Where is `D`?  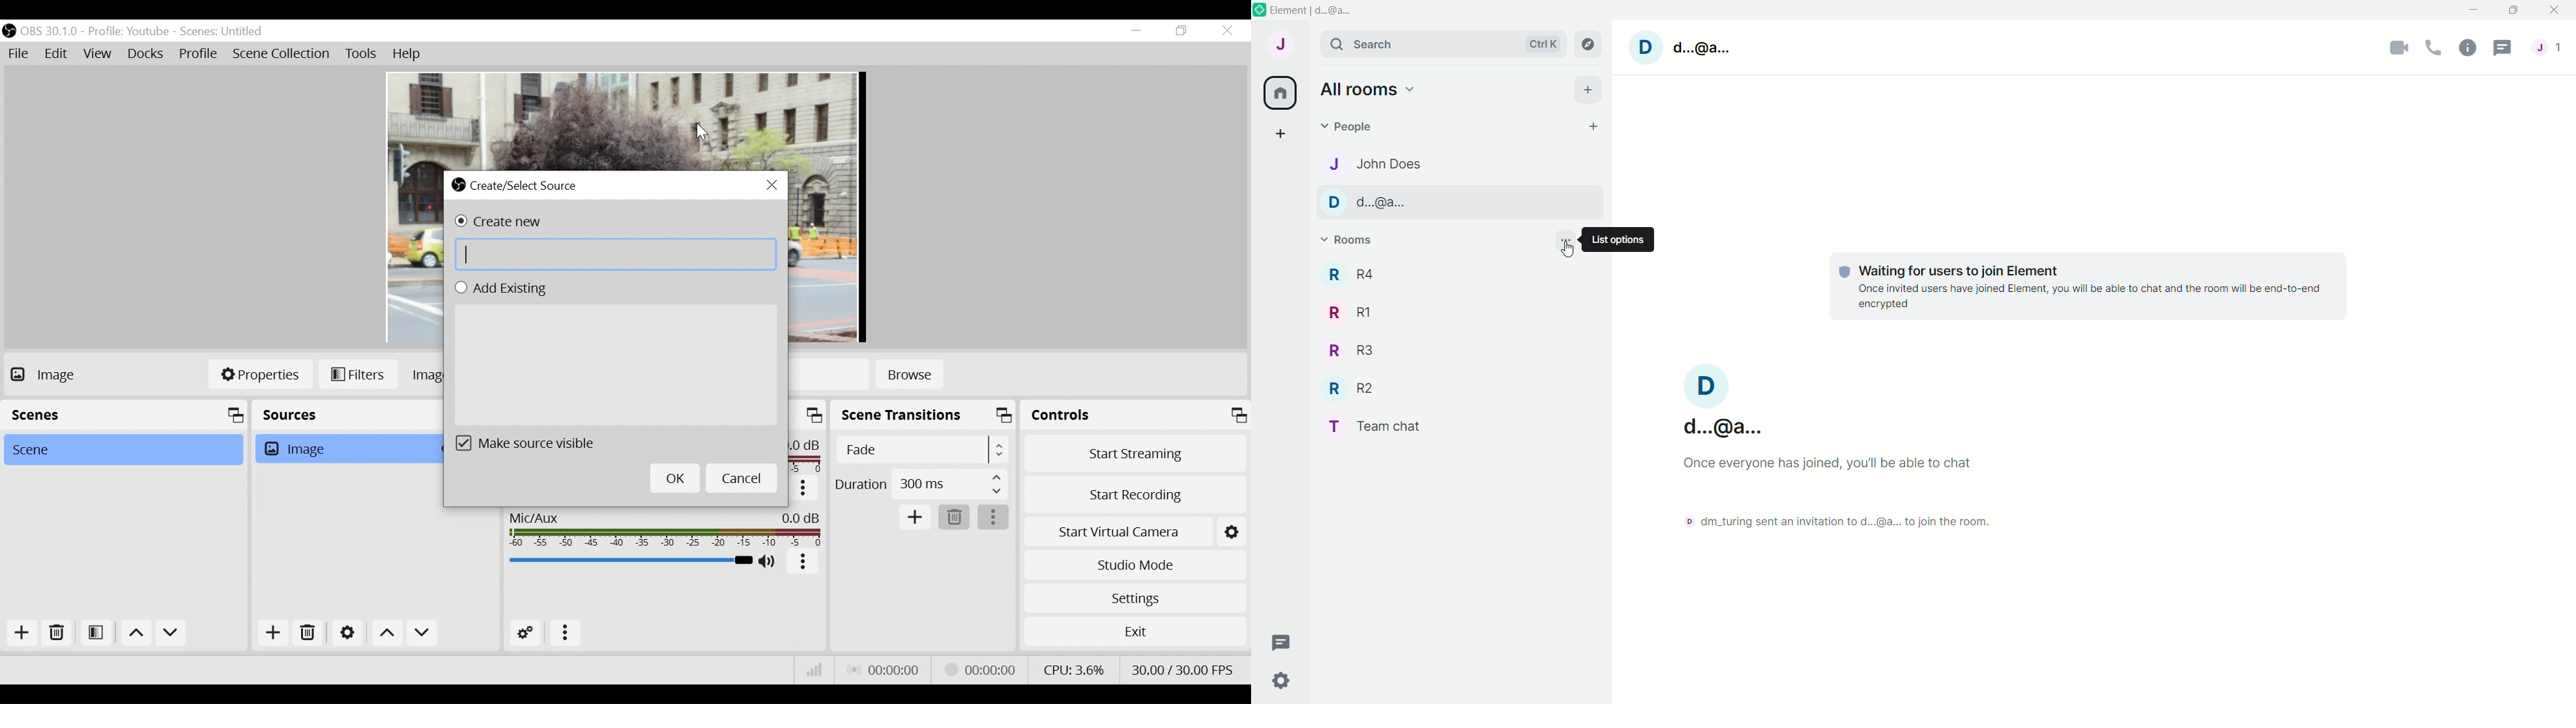 D is located at coordinates (1709, 384).